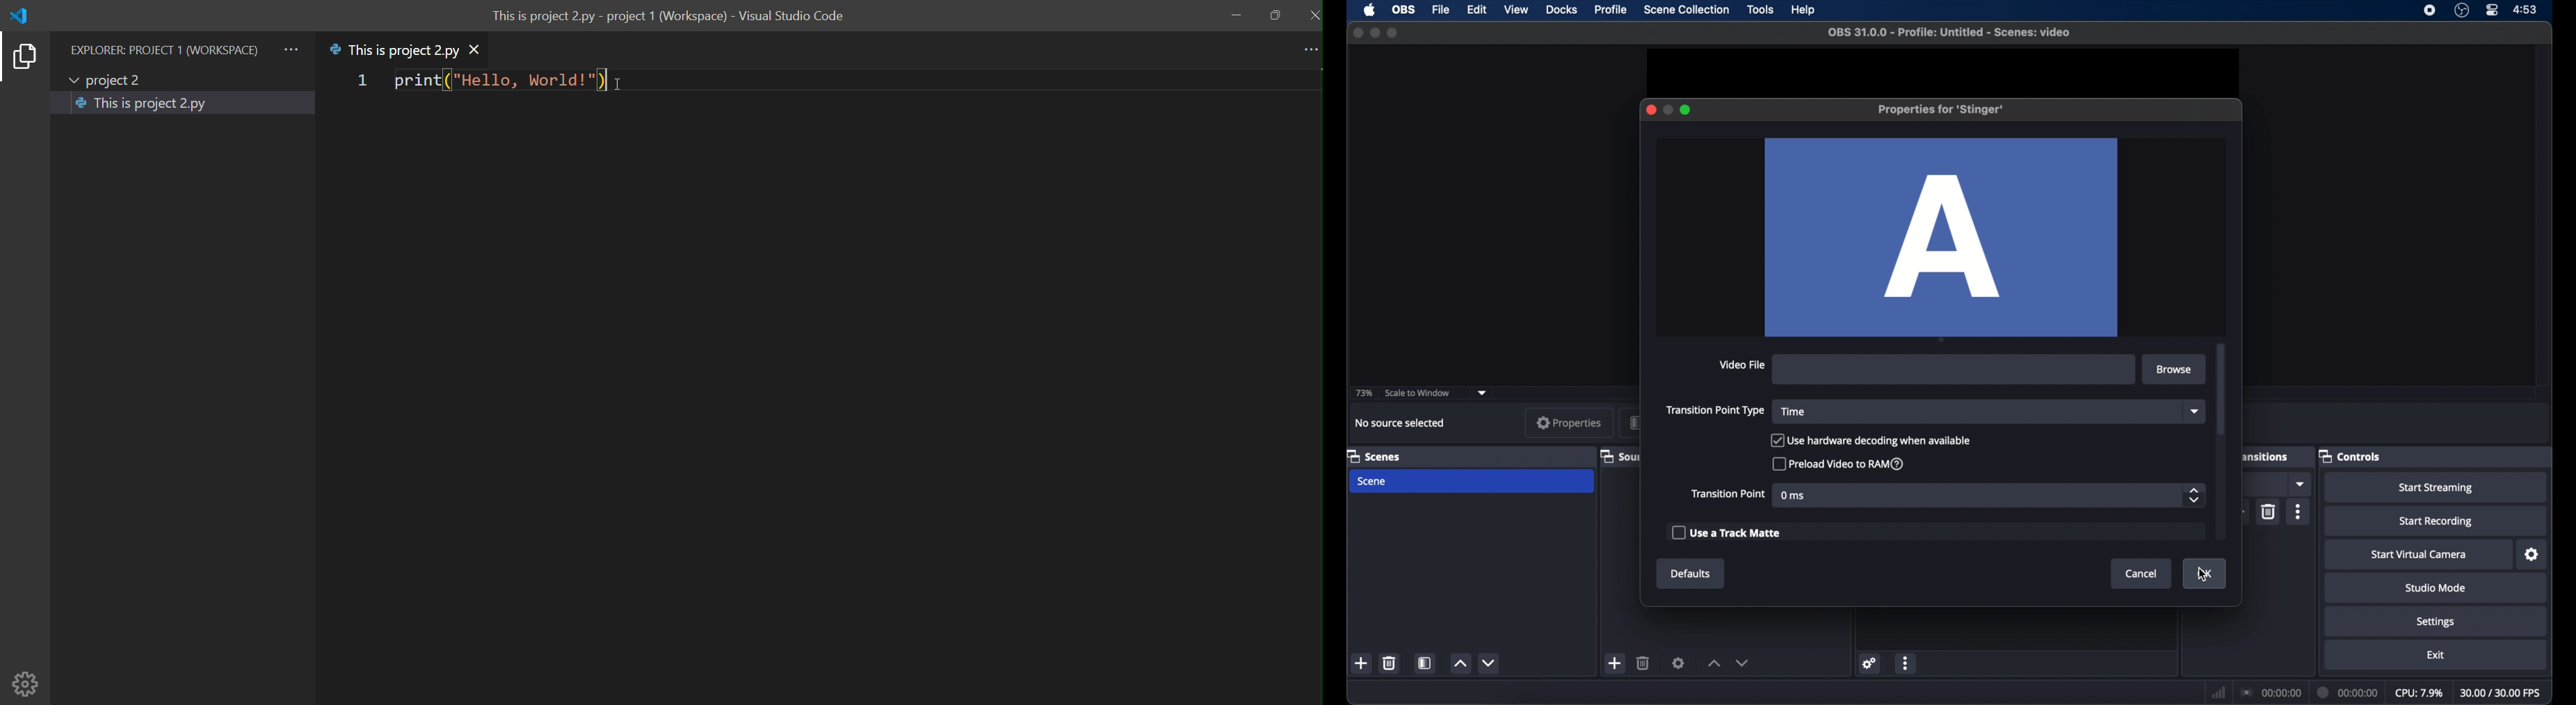 The height and width of the screenshot is (728, 2576). What do you see at coordinates (1372, 482) in the screenshot?
I see `scene` at bounding box center [1372, 482].